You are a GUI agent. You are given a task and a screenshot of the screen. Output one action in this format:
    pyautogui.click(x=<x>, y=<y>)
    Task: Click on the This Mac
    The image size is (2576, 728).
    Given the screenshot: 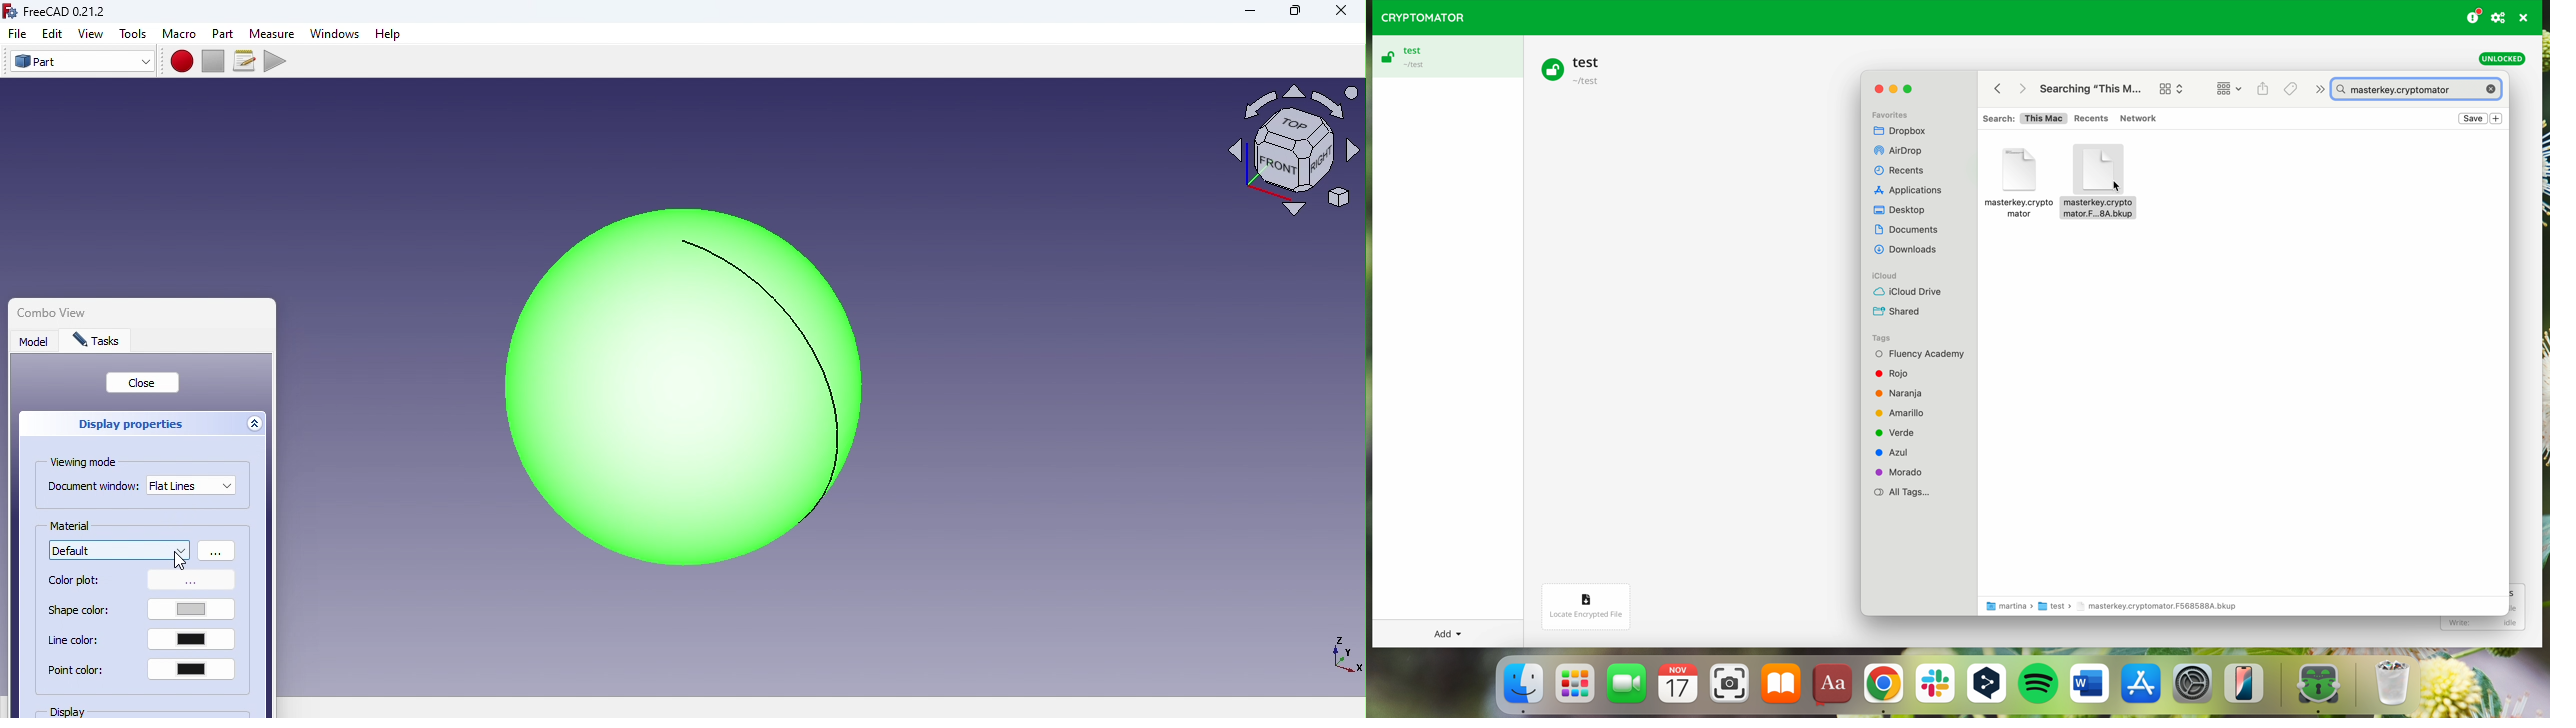 What is the action you would take?
    pyautogui.click(x=2045, y=119)
    